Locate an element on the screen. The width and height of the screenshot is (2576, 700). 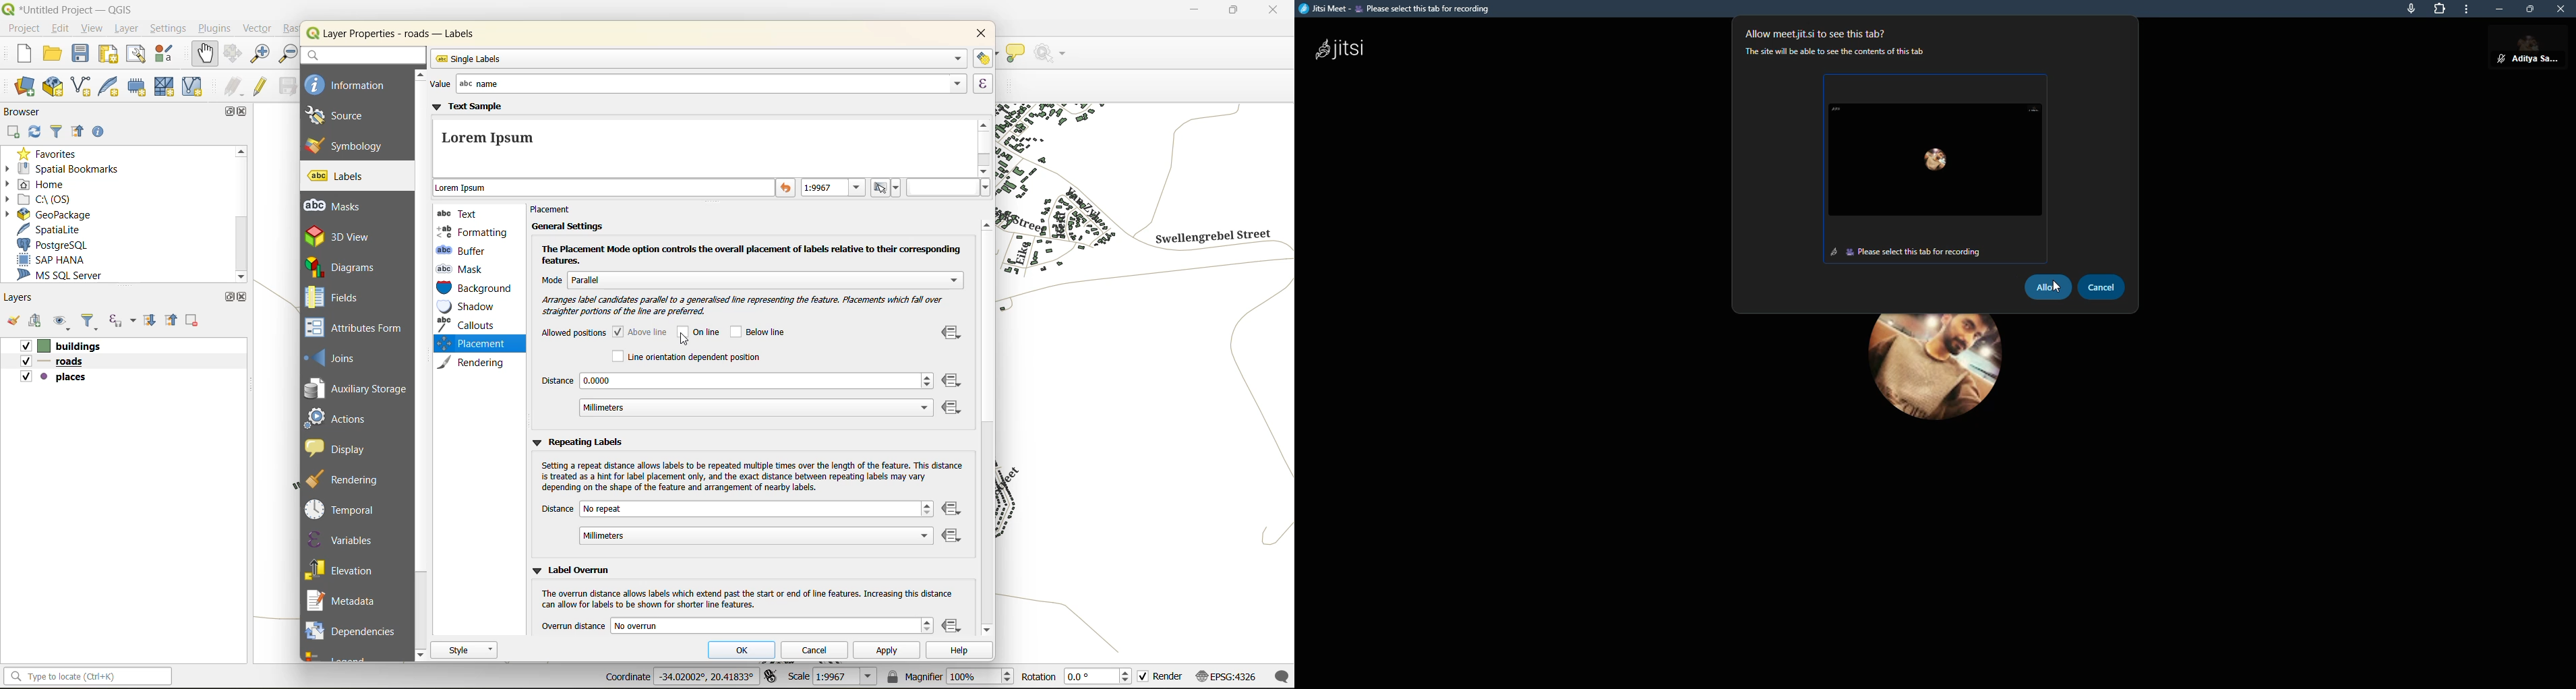
value is located at coordinates (695, 84).